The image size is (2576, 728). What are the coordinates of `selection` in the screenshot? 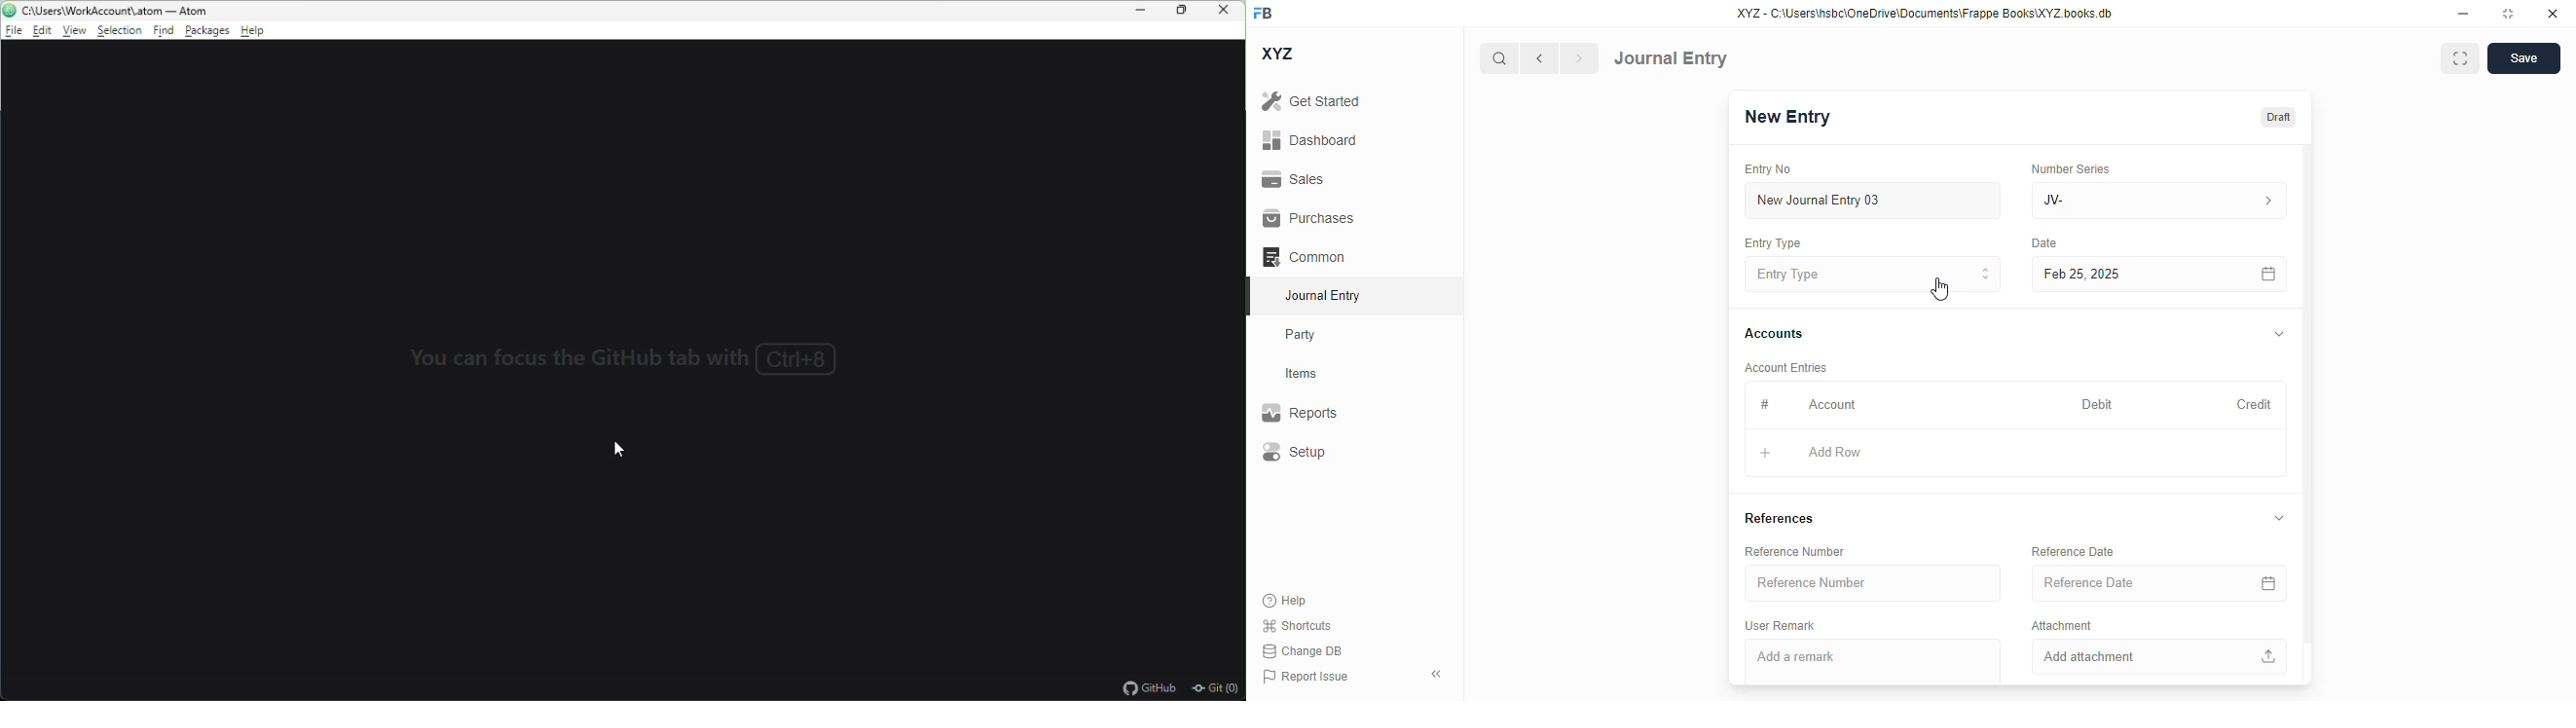 It's located at (122, 33).